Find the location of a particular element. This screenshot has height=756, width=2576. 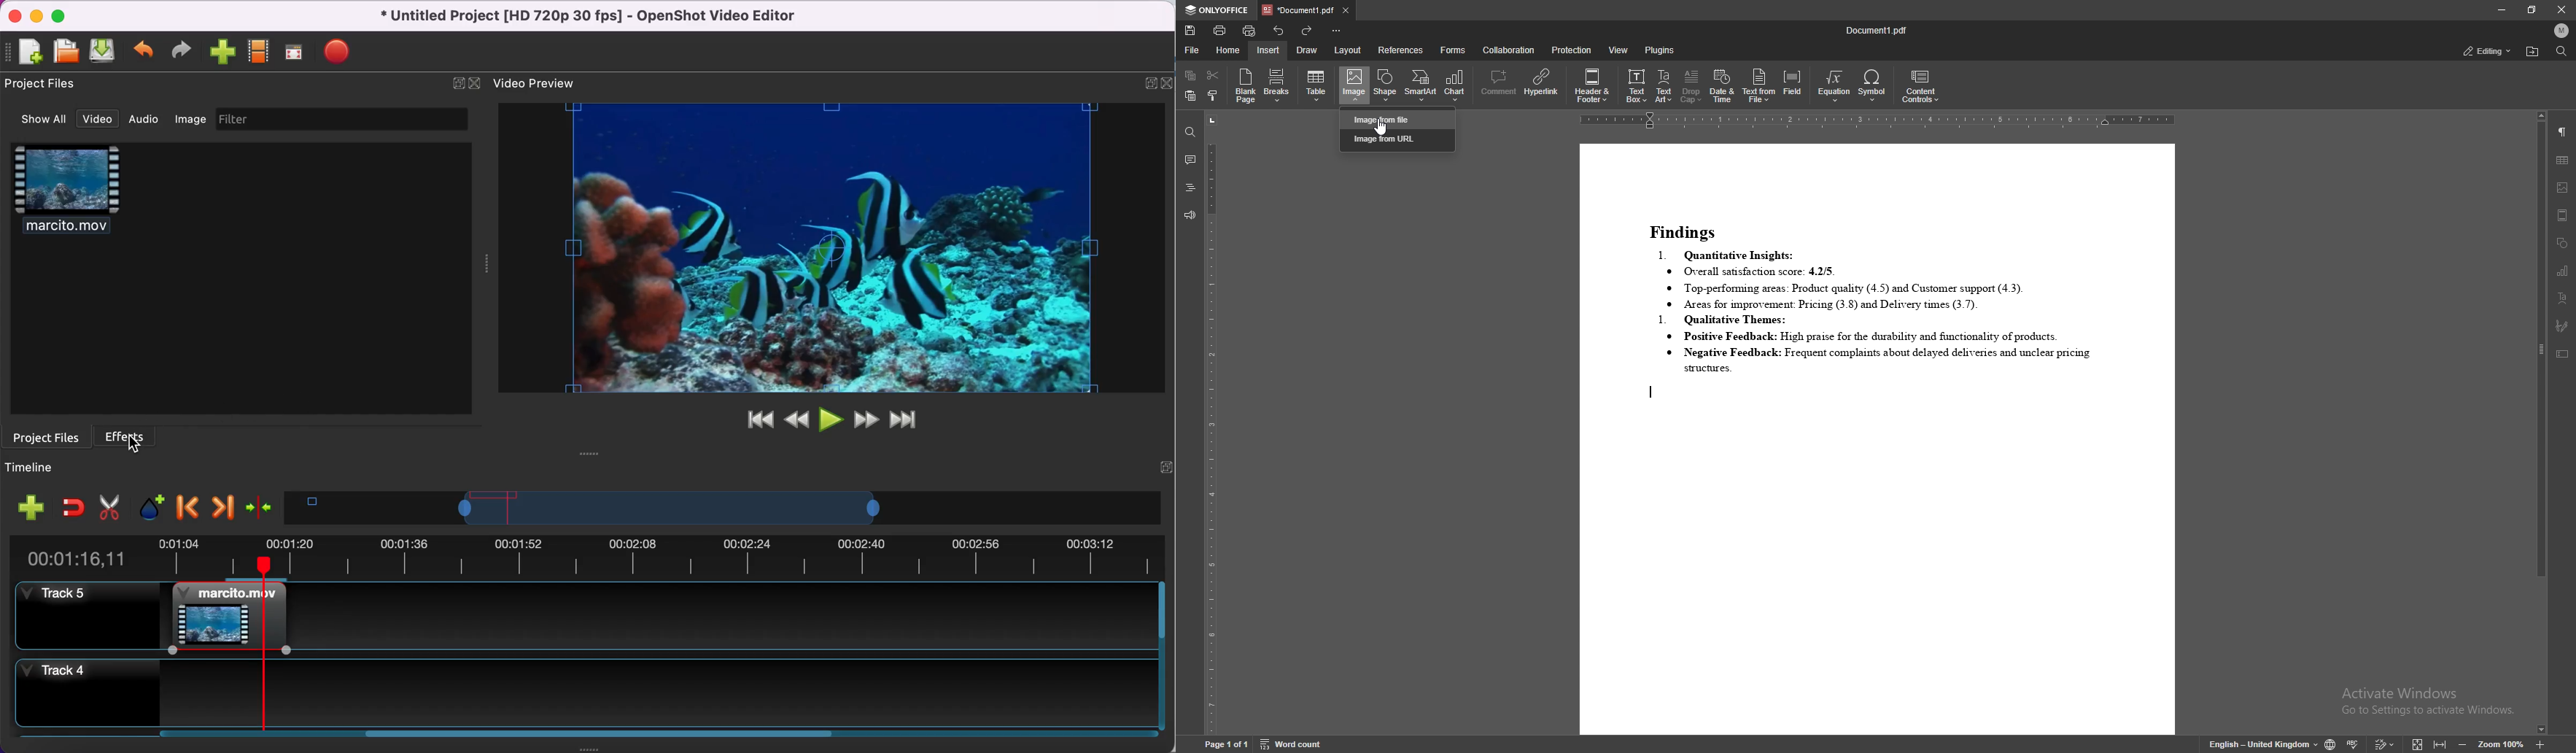

horizontal scale is located at coordinates (1878, 122).